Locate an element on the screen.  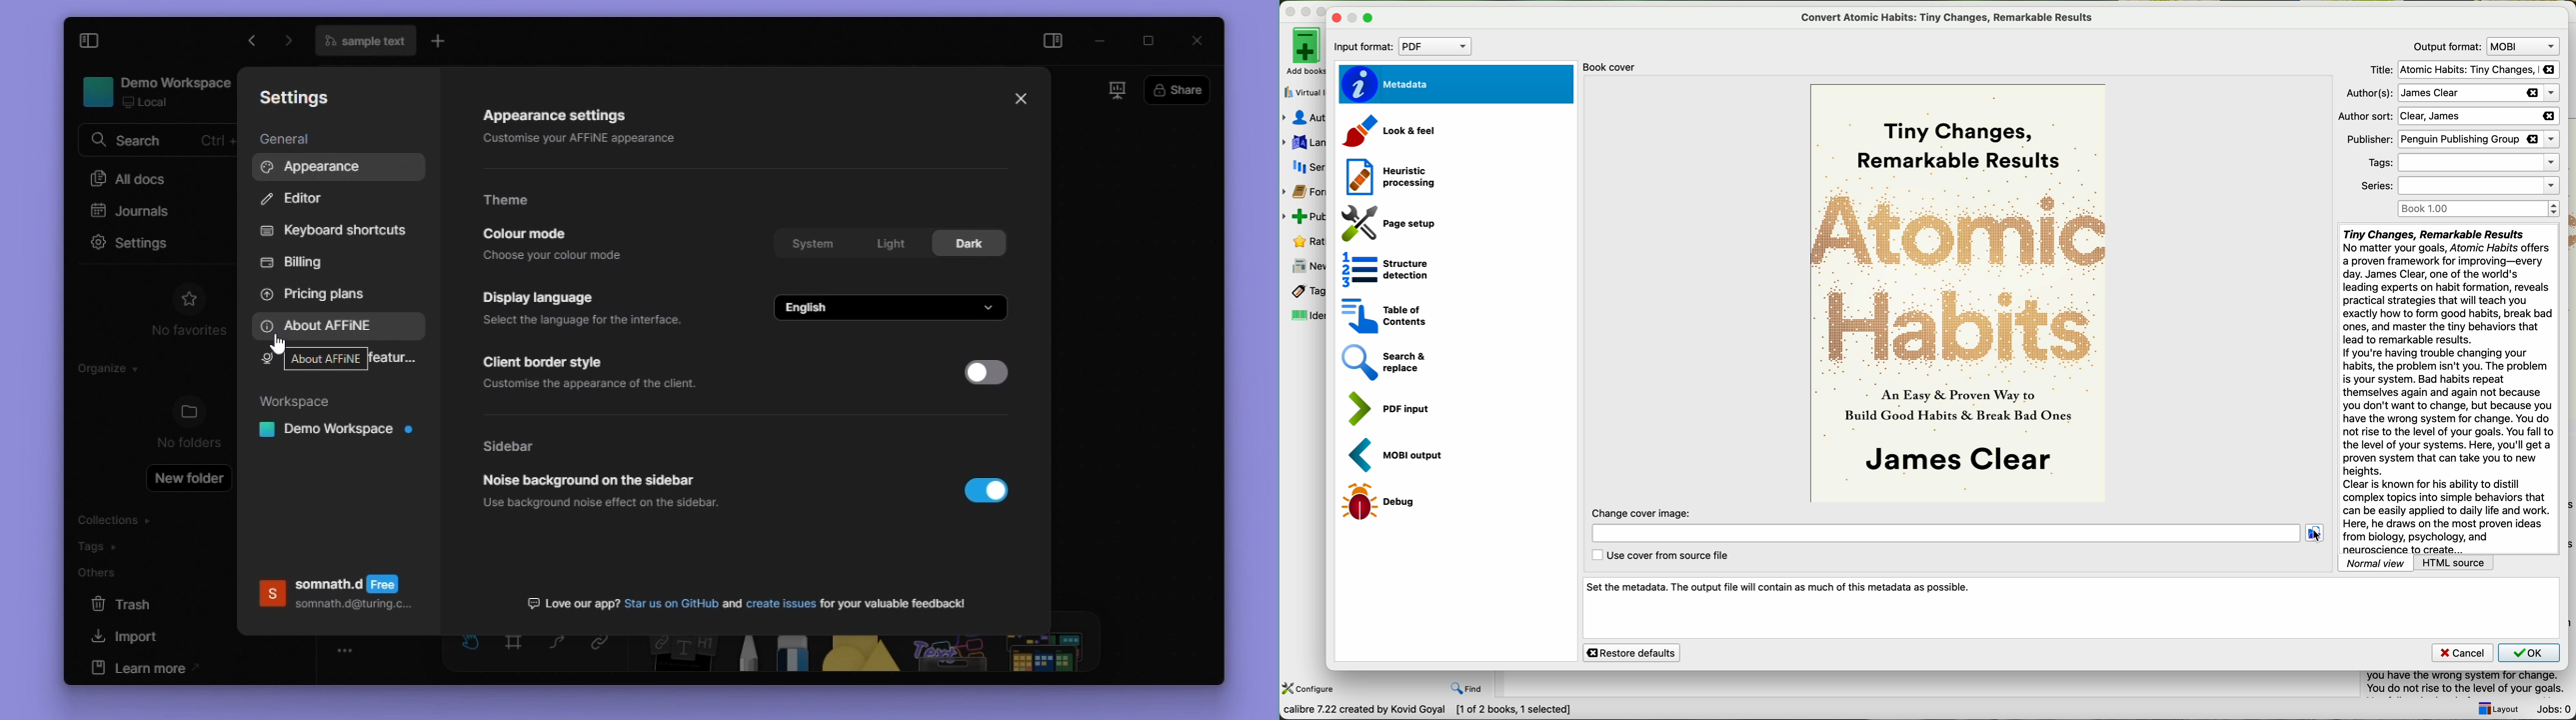
About is located at coordinates (330, 321).